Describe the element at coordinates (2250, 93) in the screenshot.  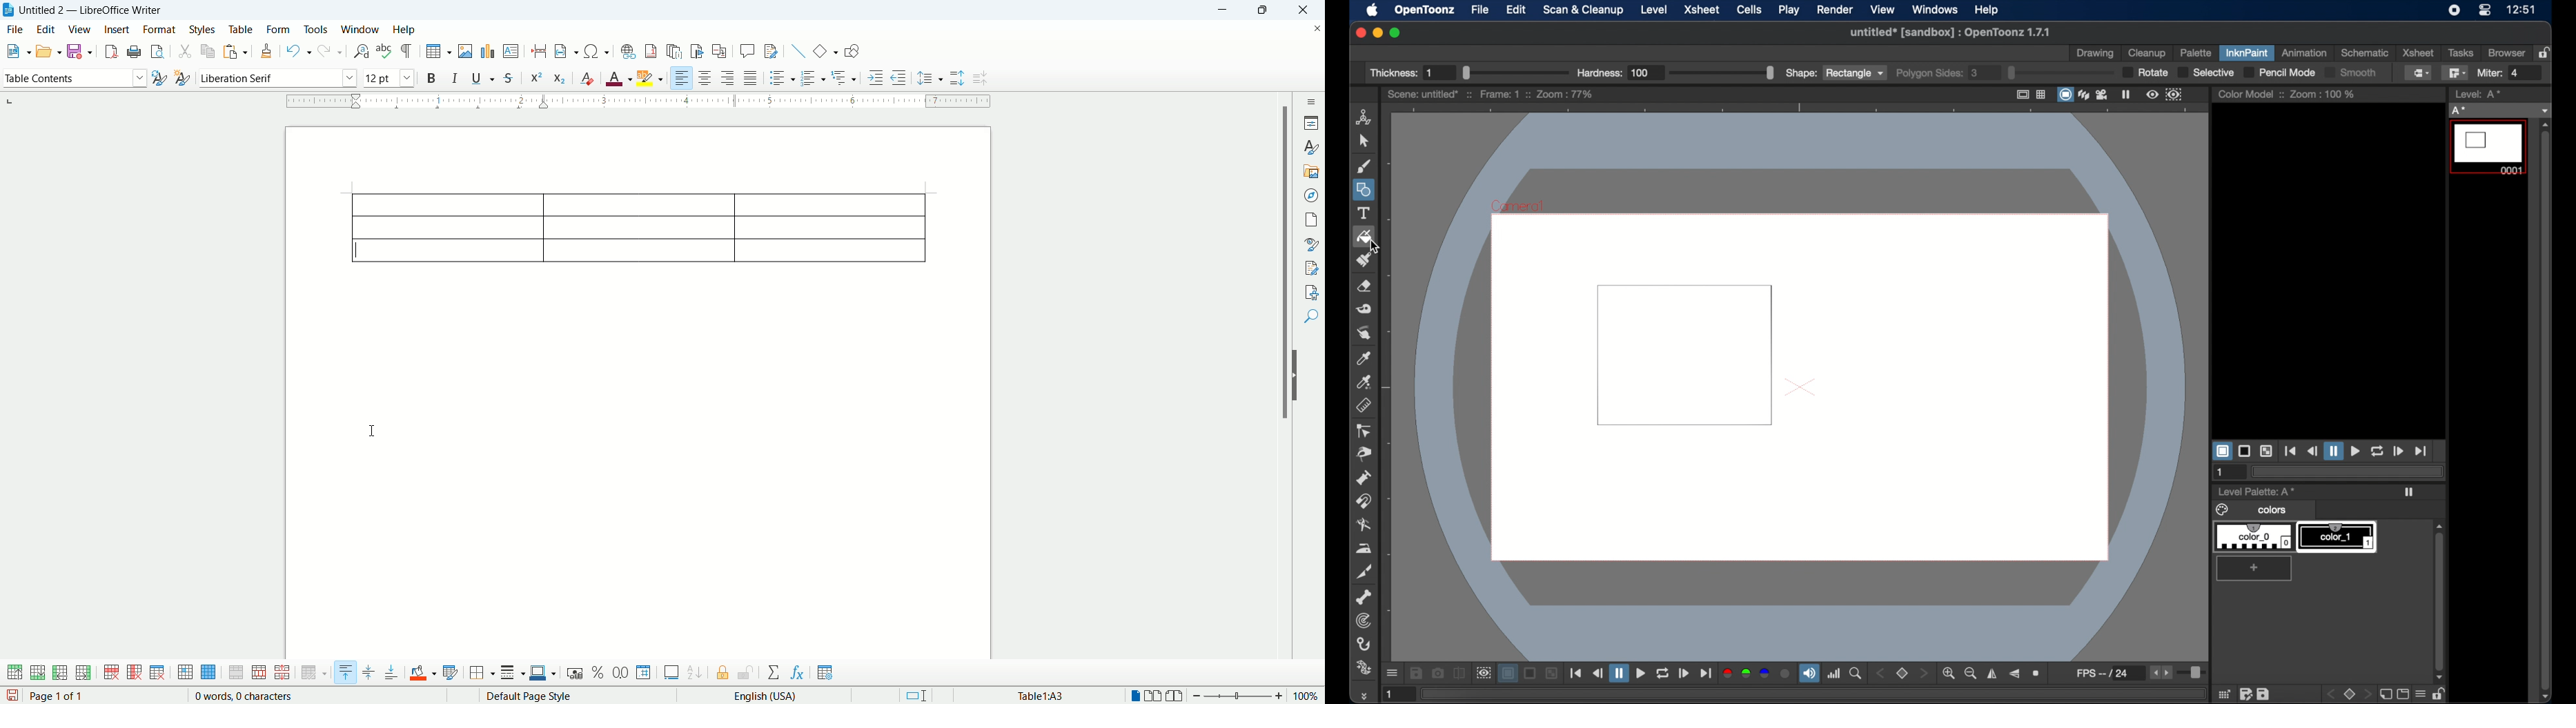
I see `color model` at that location.